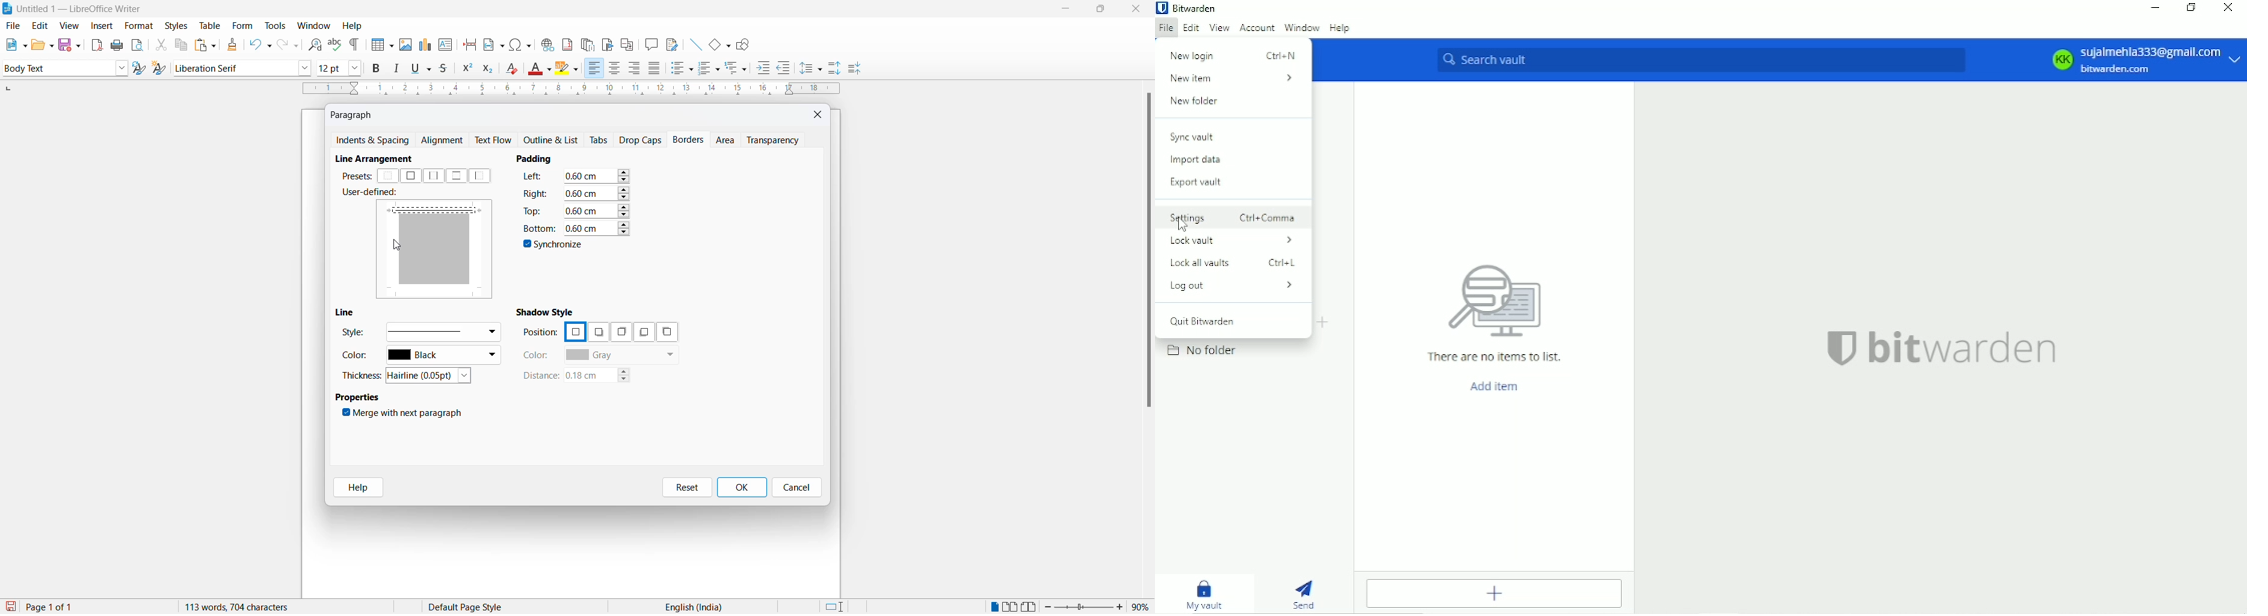 This screenshot has width=2268, height=616. What do you see at coordinates (389, 176) in the screenshot?
I see `none` at bounding box center [389, 176].